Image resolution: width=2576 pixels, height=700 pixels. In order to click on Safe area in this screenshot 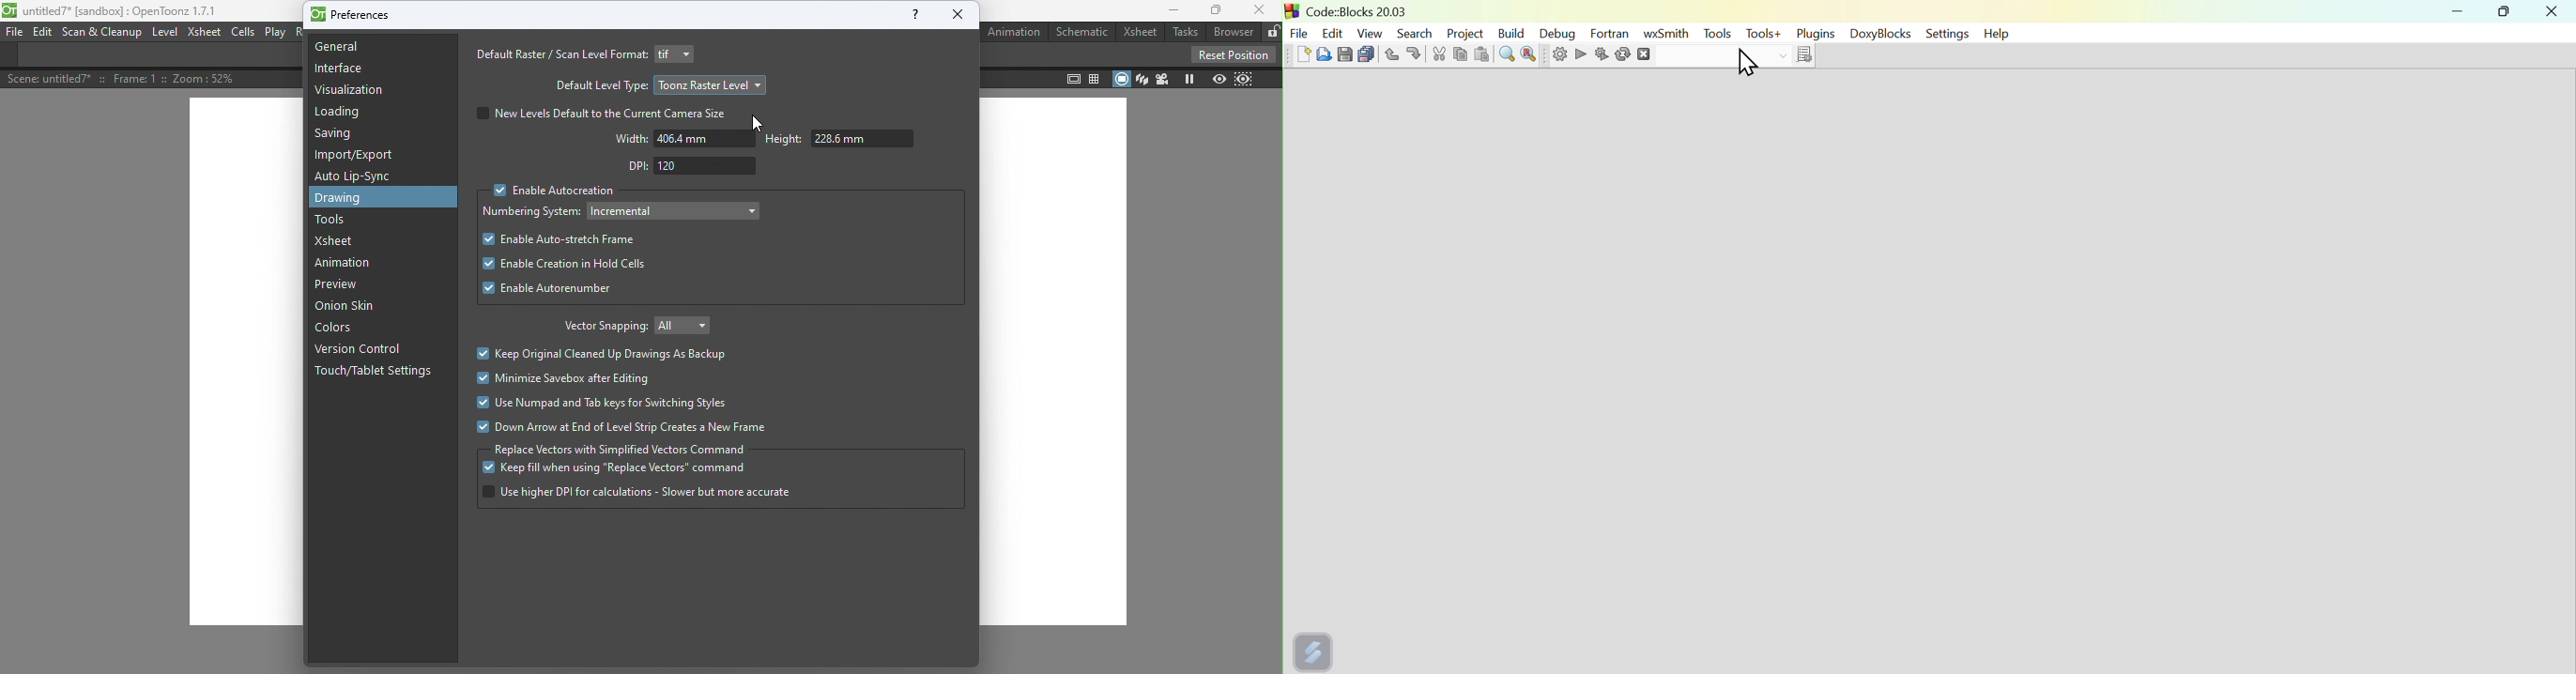, I will do `click(1073, 79)`.